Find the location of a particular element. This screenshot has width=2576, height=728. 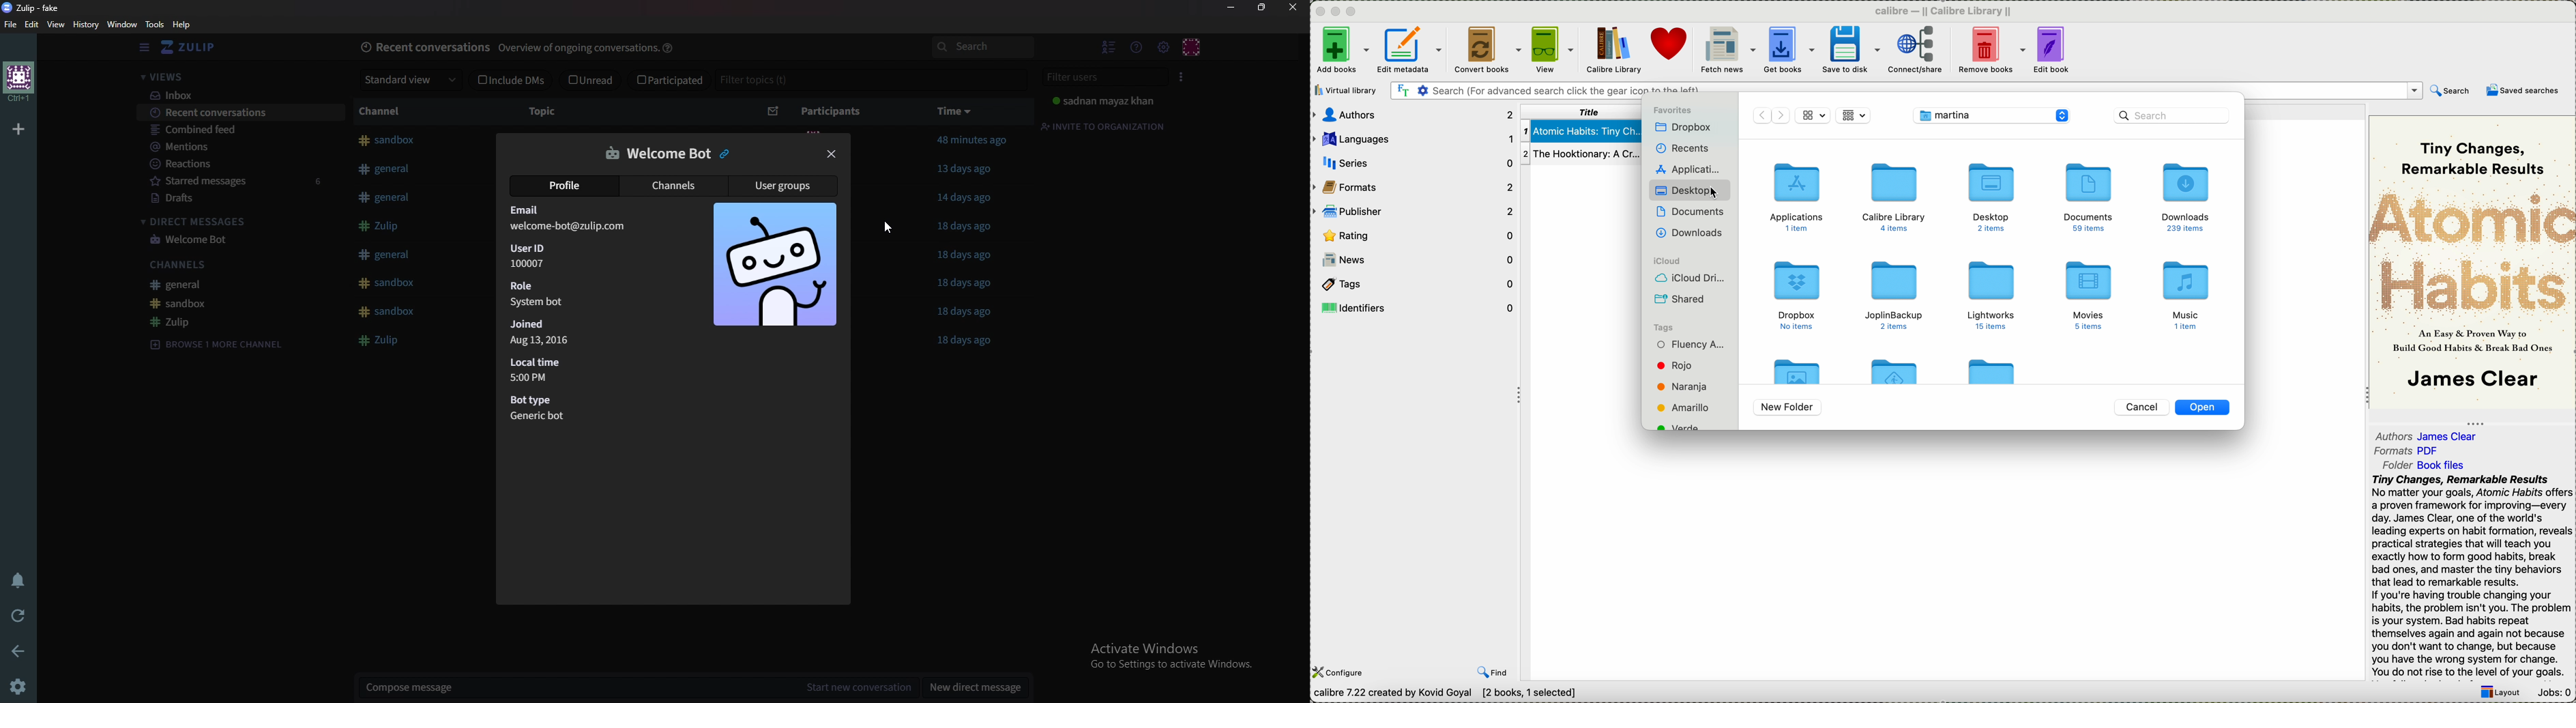

drop is located at coordinates (1685, 128).